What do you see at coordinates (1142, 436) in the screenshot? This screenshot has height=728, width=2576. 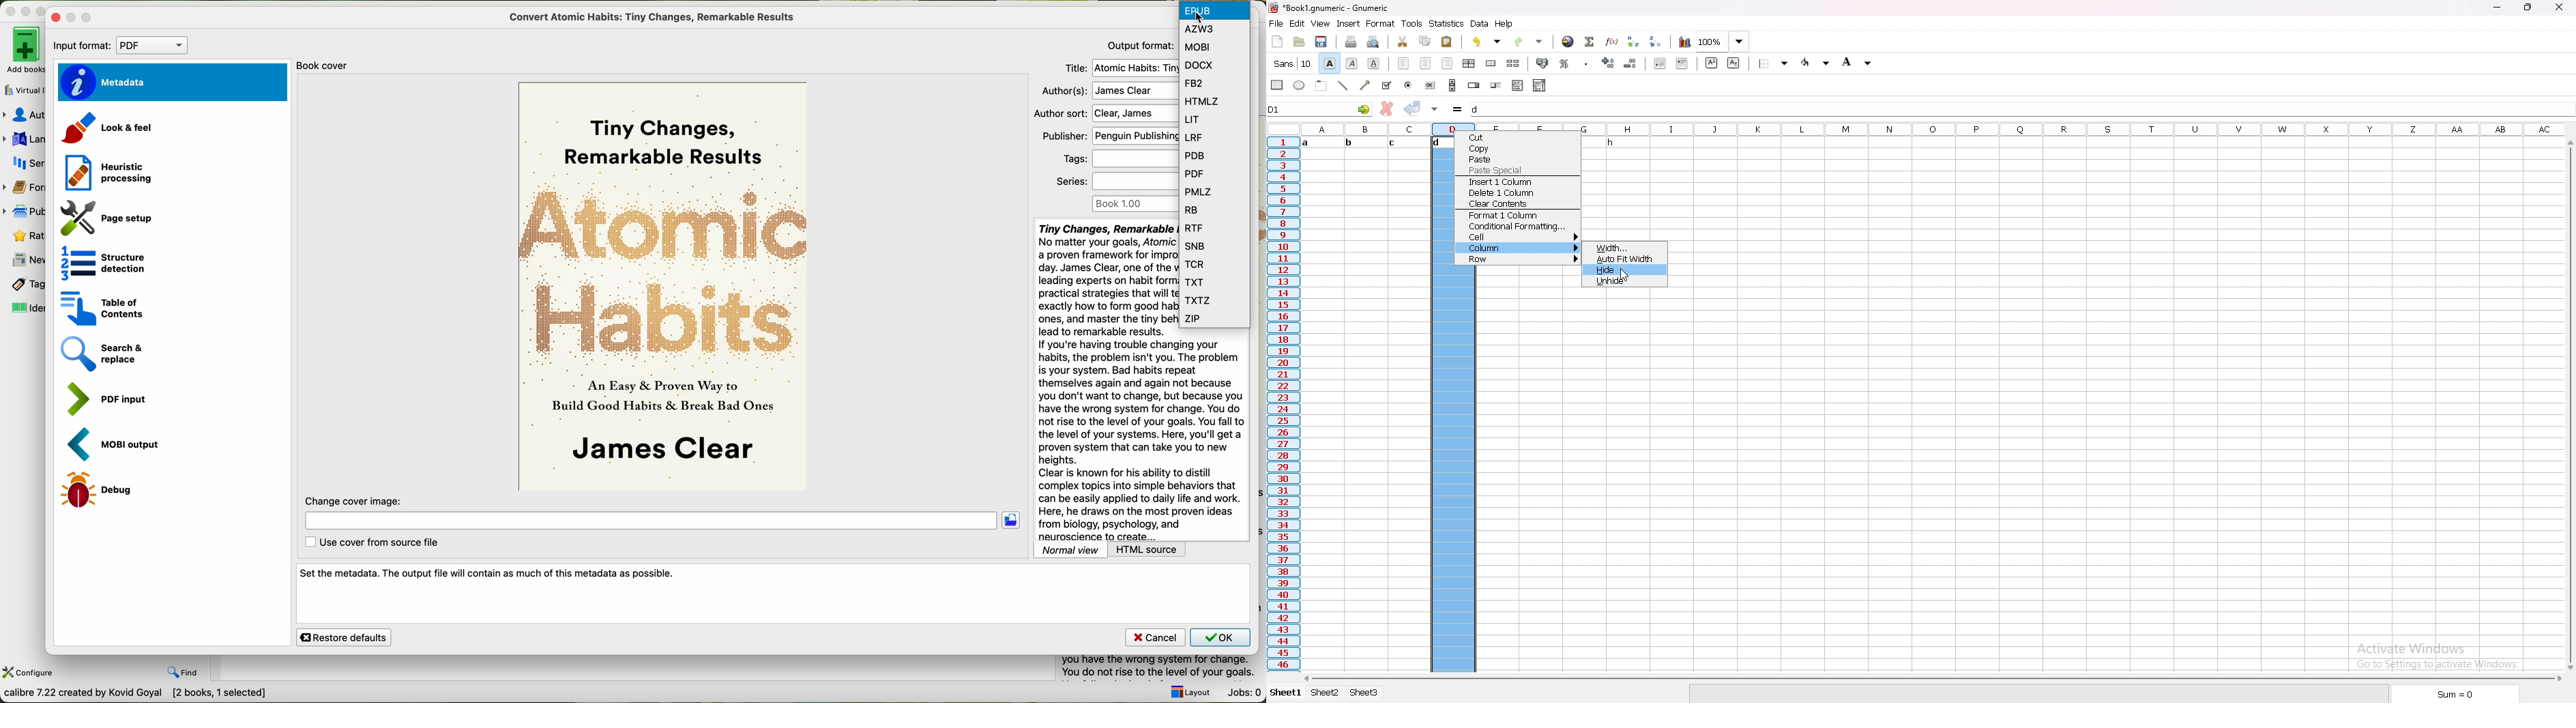 I see `synopsis` at bounding box center [1142, 436].